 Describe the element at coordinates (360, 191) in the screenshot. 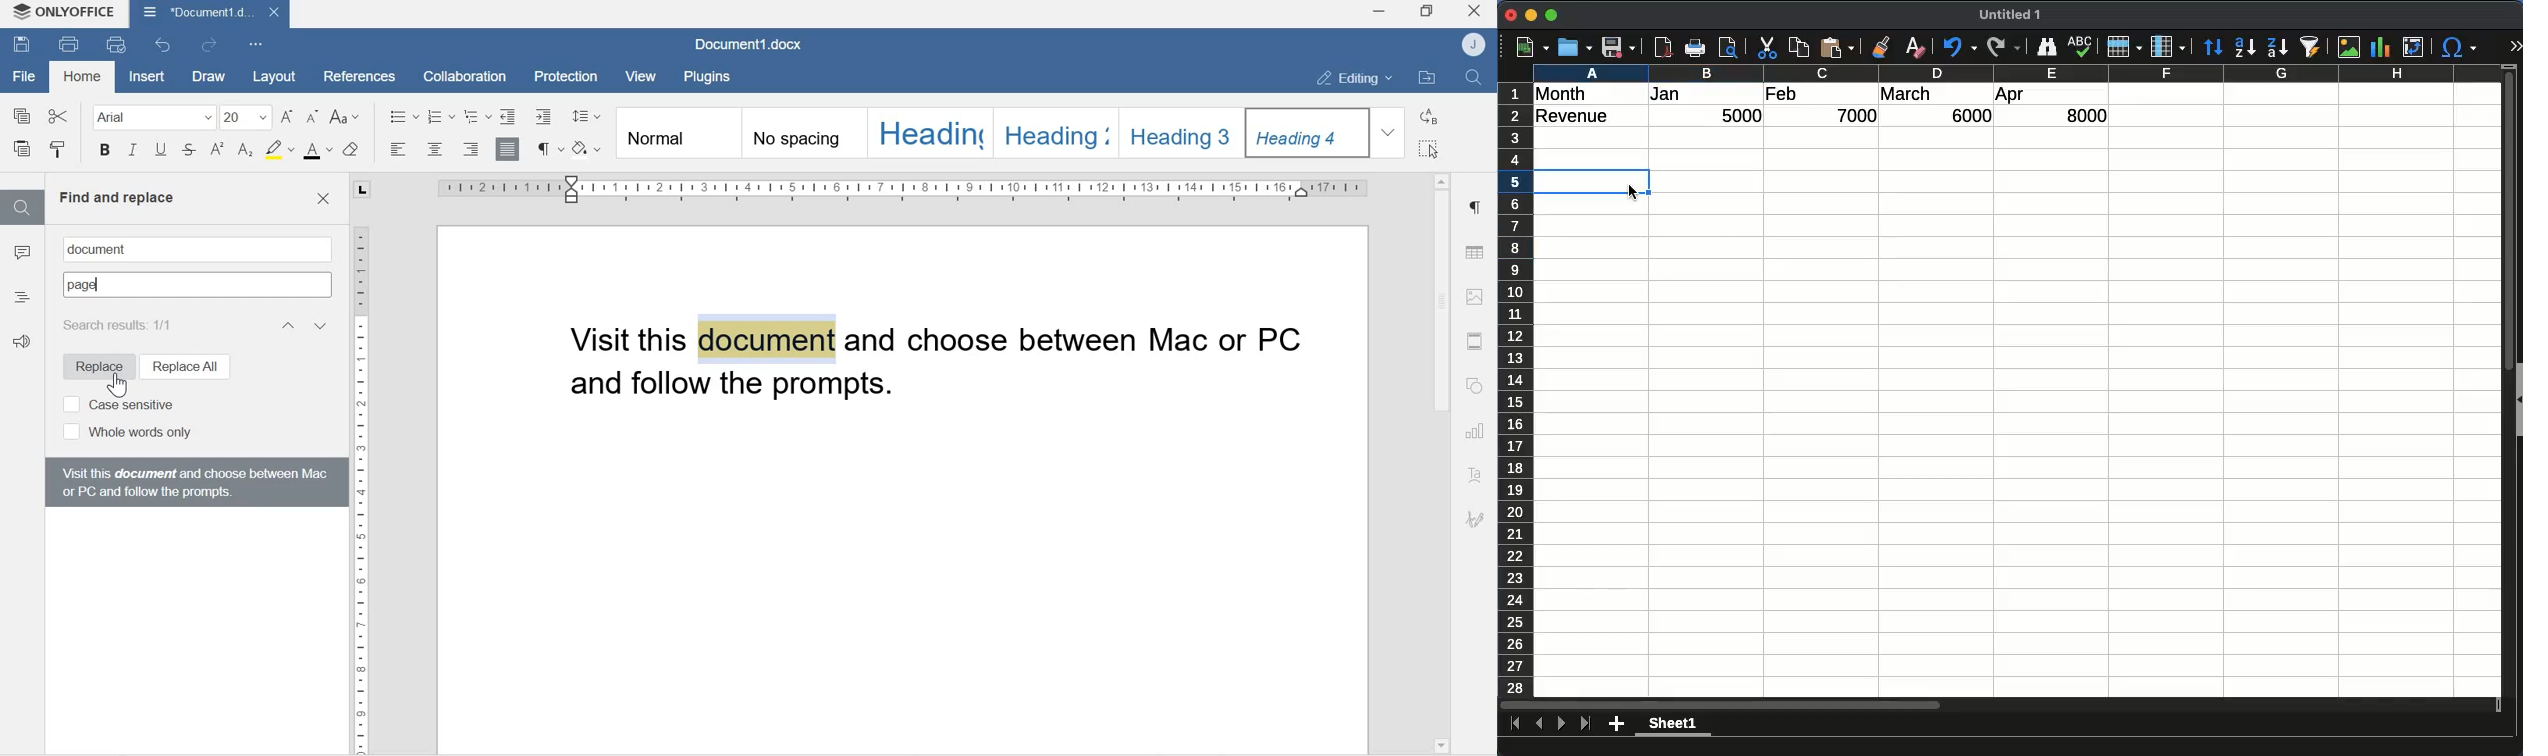

I see `tab stop` at that location.